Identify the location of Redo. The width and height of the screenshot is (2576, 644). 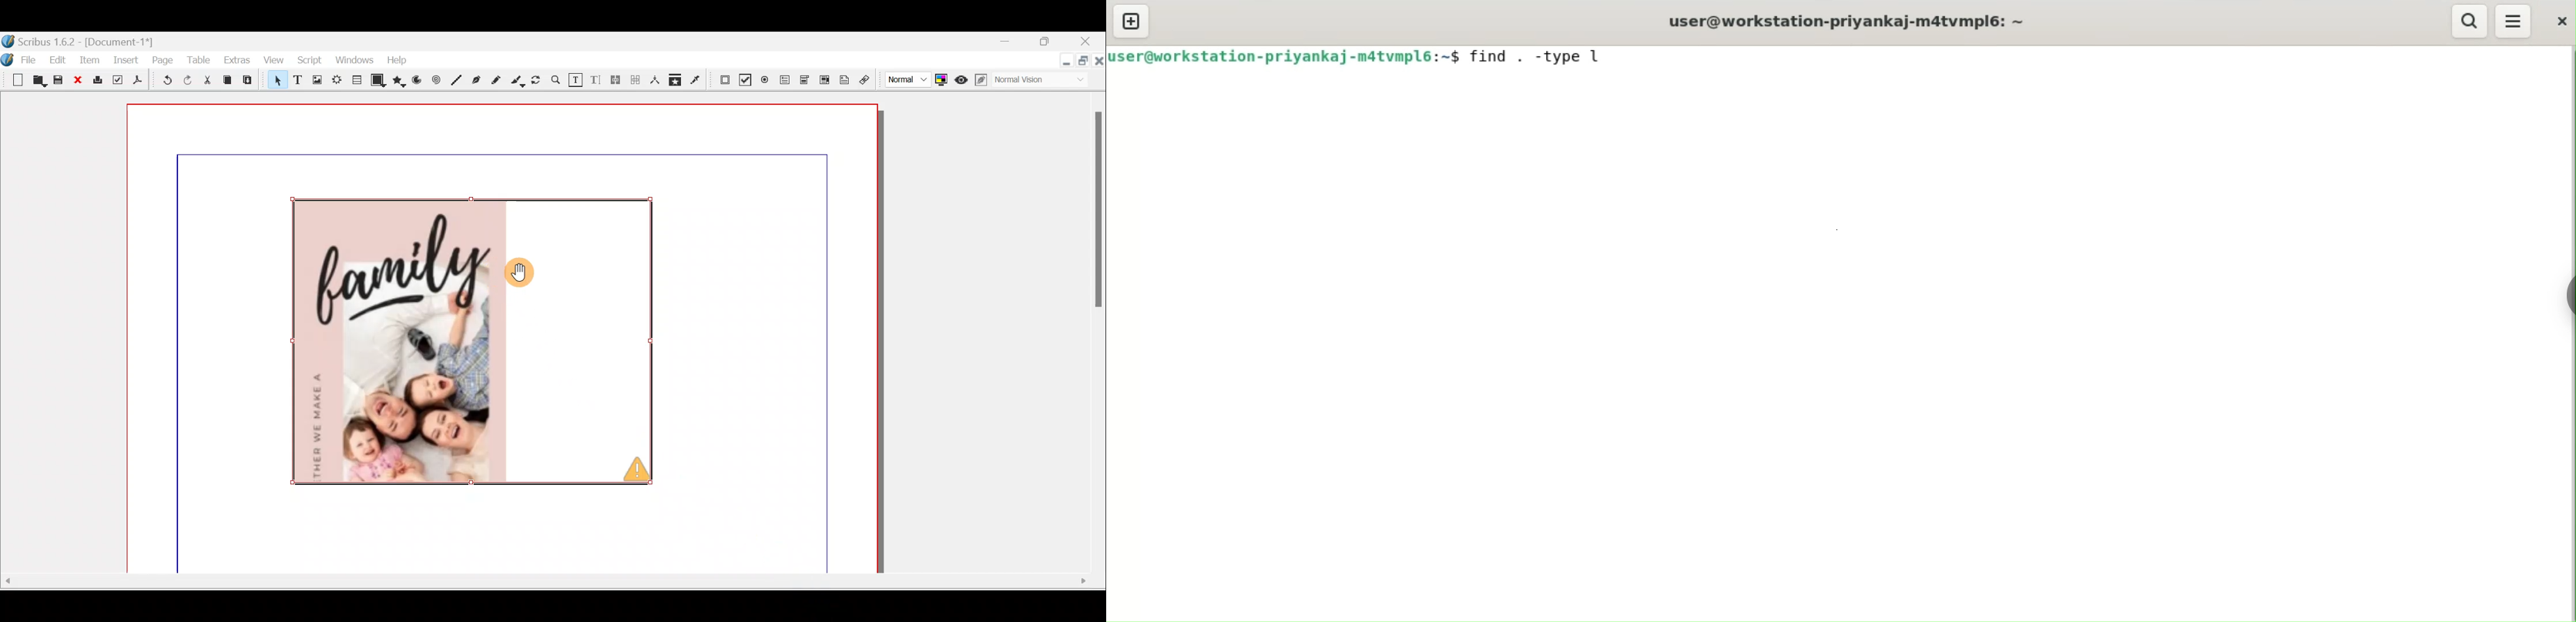
(187, 79).